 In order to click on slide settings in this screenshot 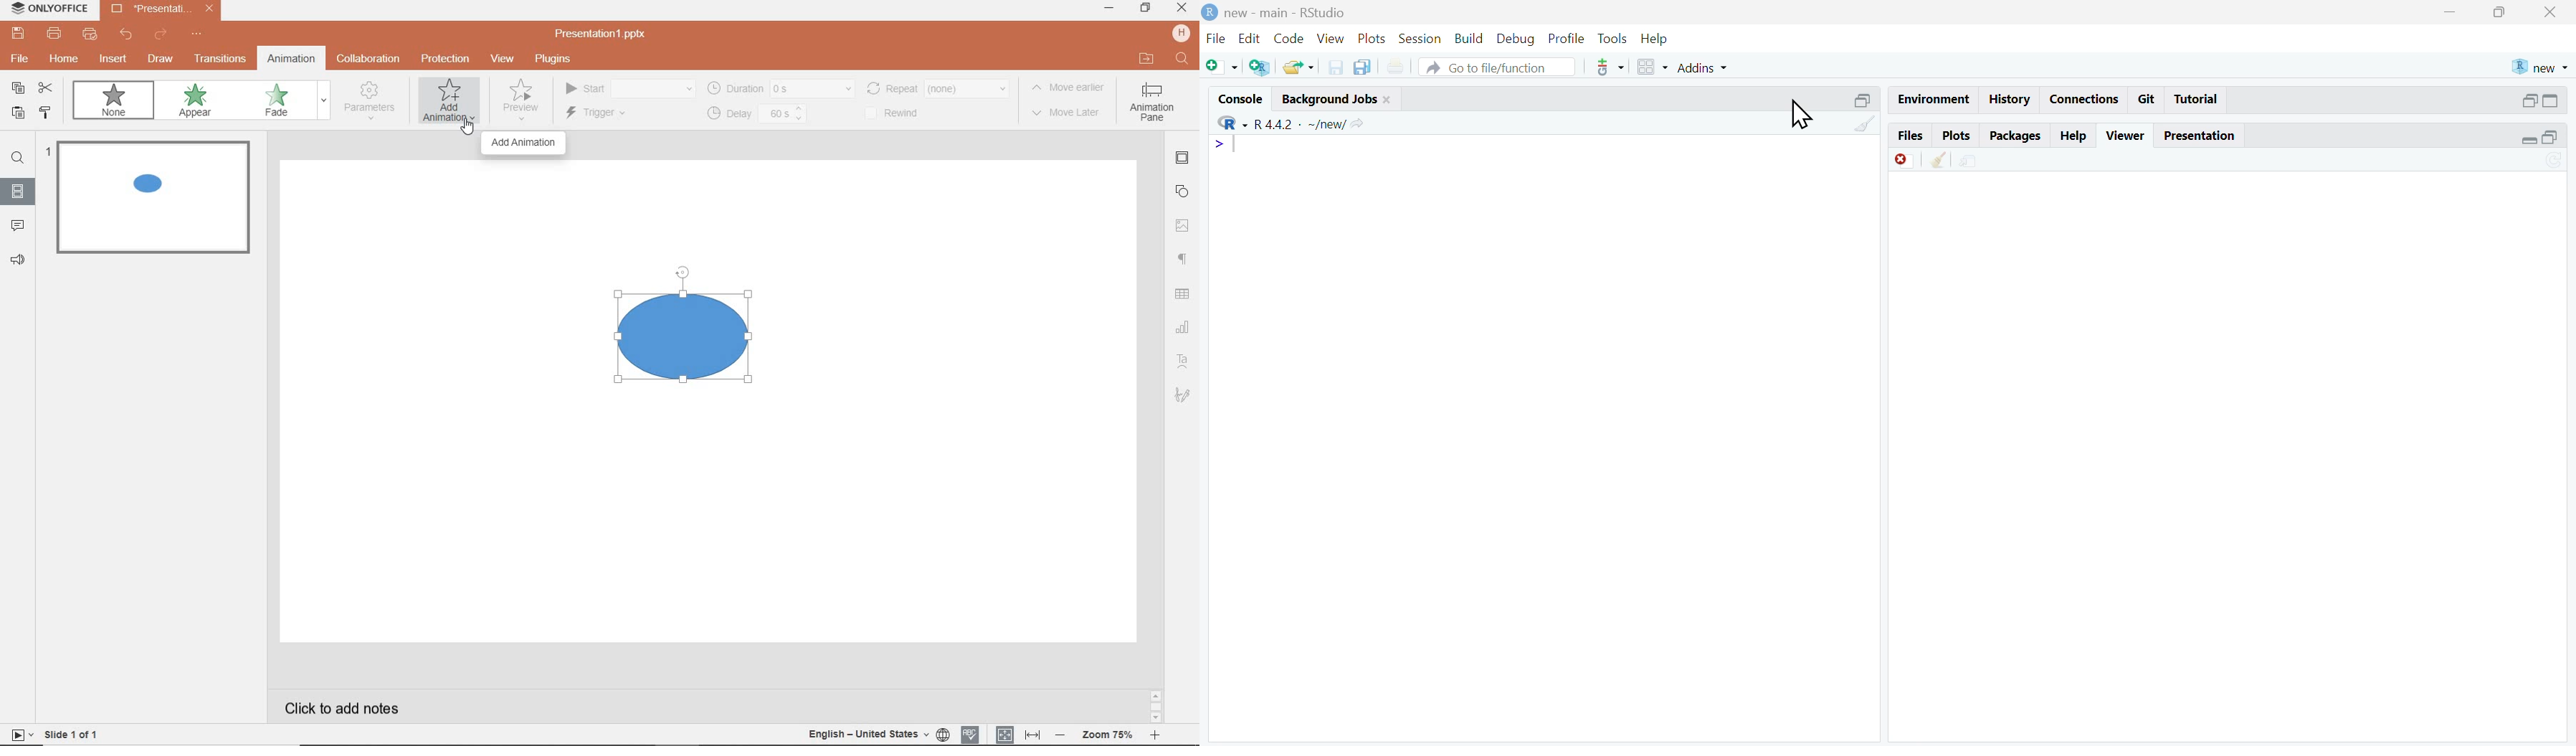, I will do `click(1184, 160)`.